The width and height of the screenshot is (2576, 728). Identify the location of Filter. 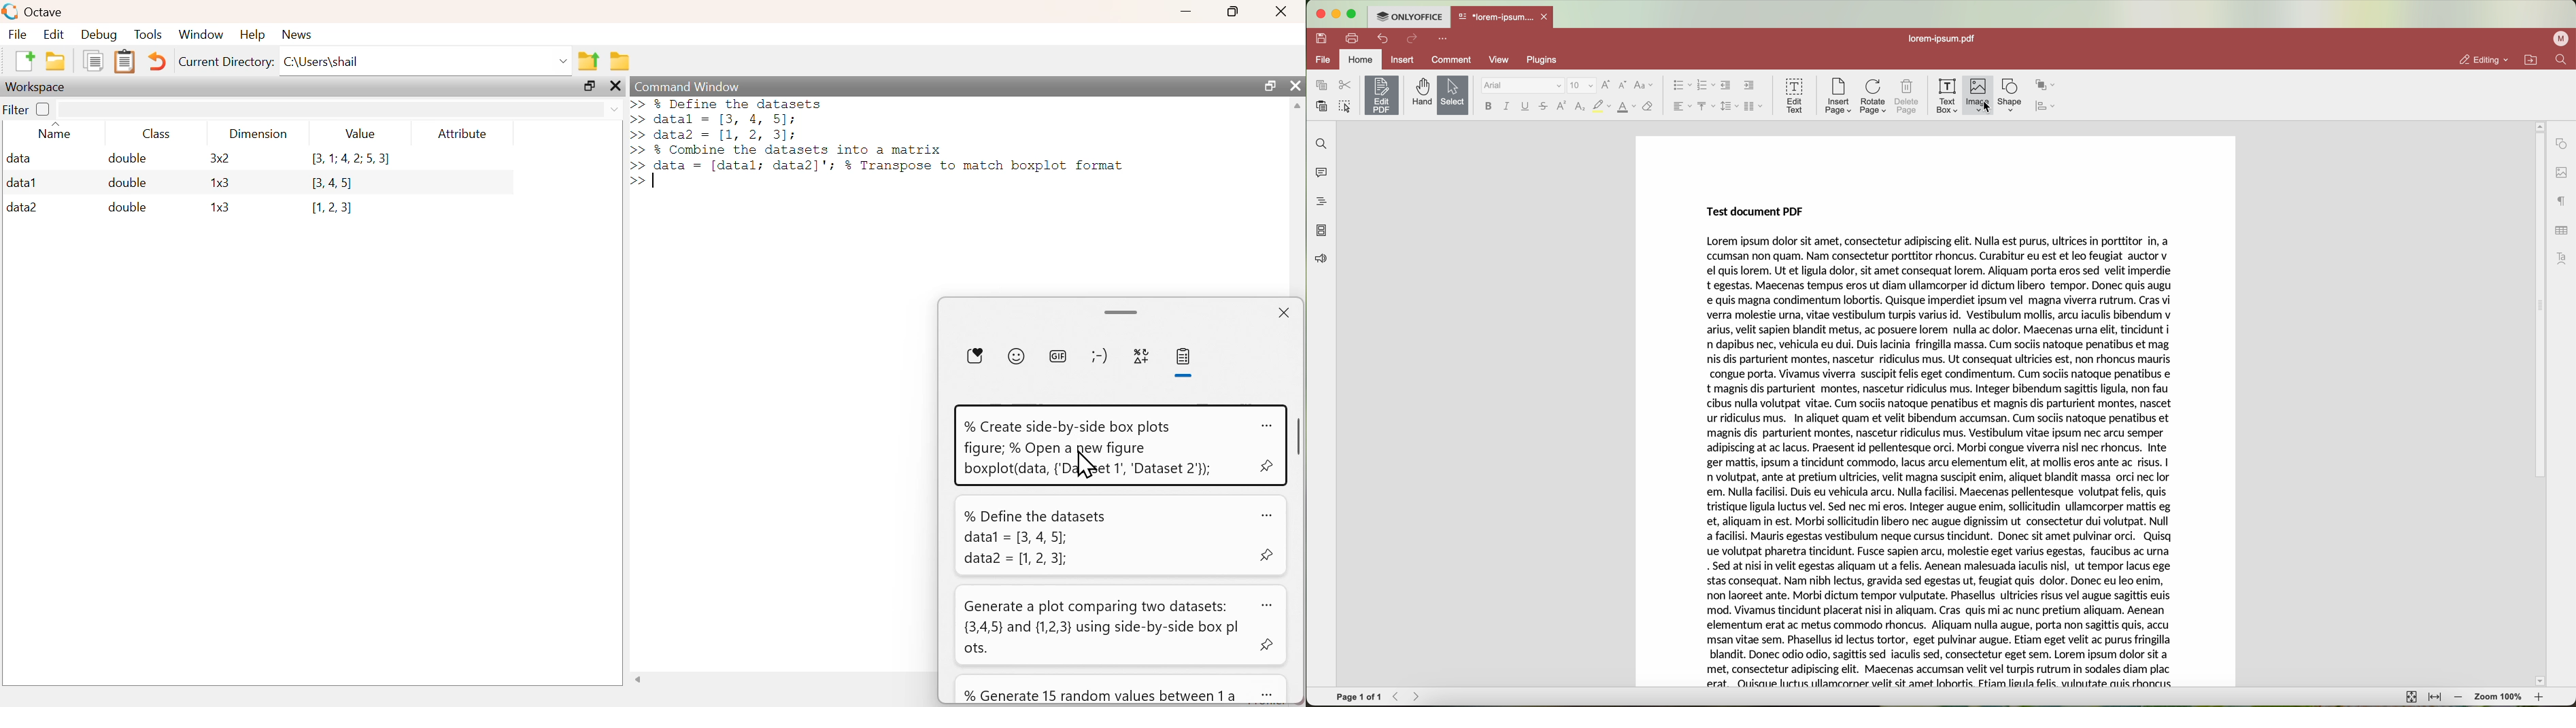
(27, 108).